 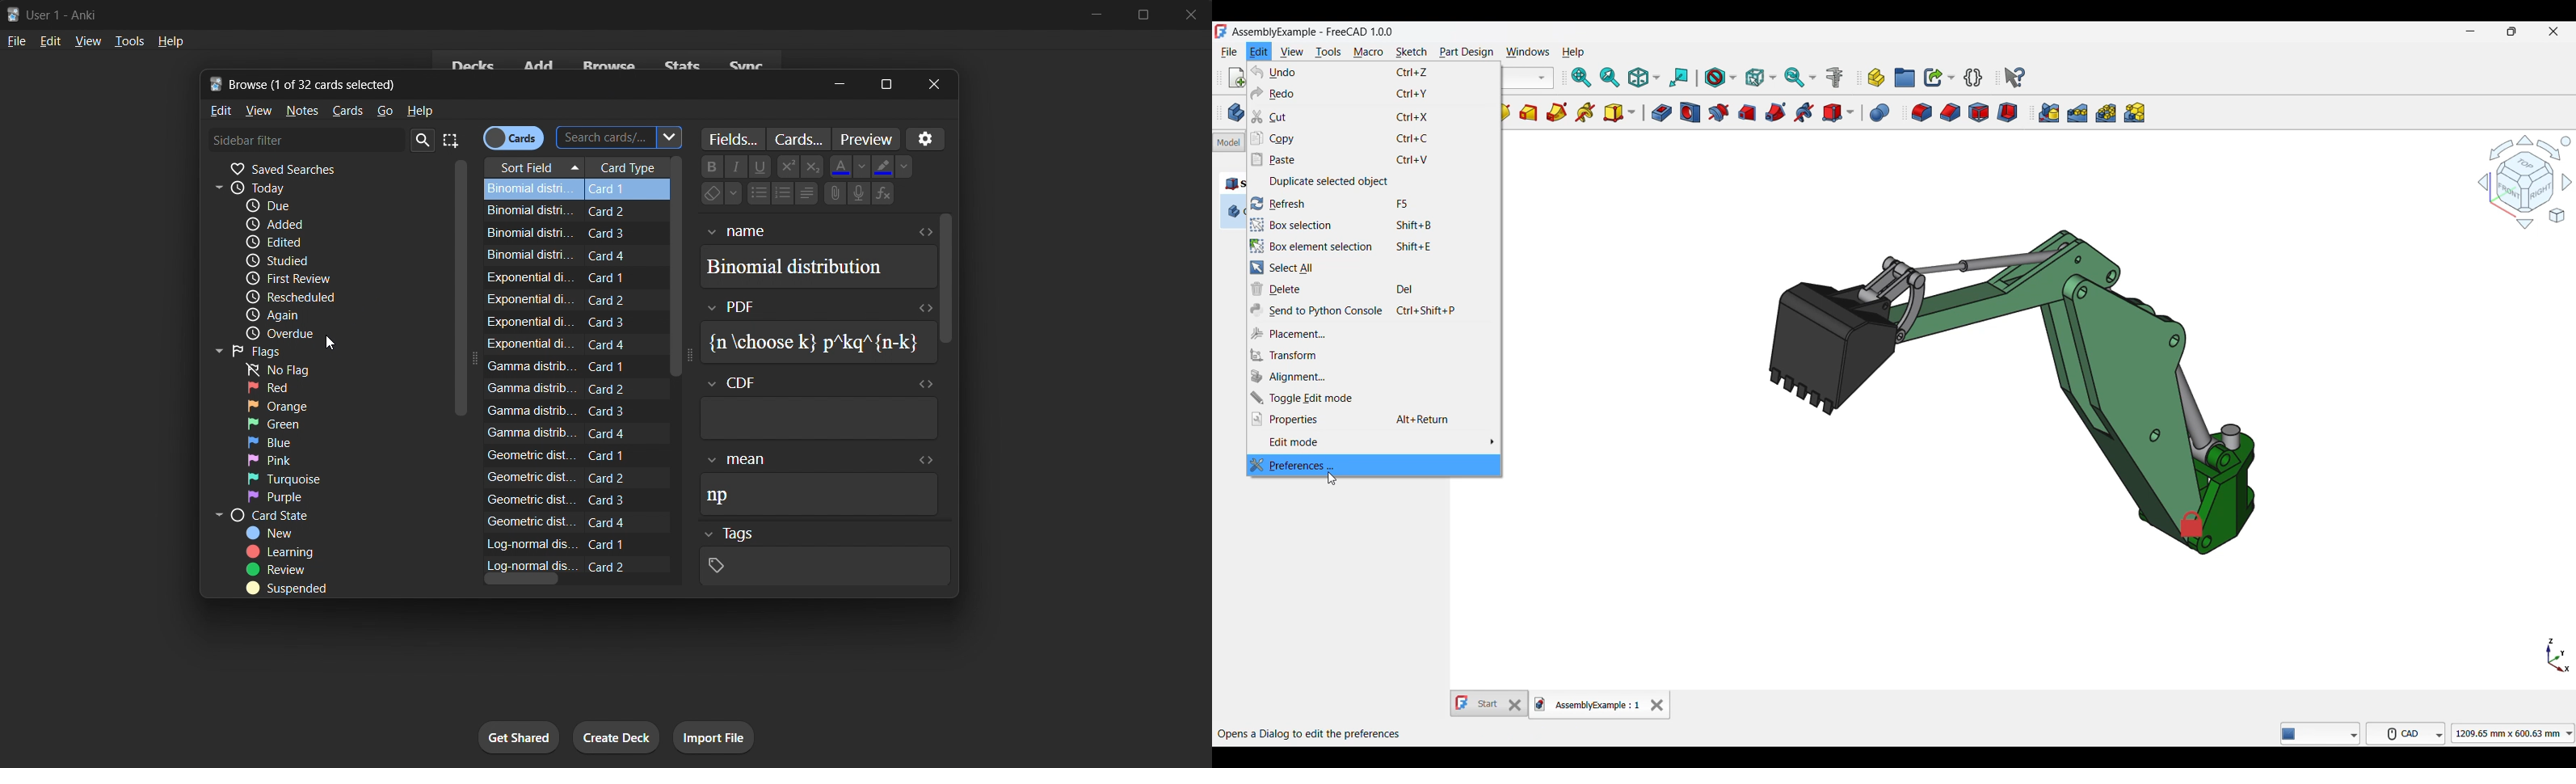 What do you see at coordinates (711, 167) in the screenshot?
I see `Bold` at bounding box center [711, 167].